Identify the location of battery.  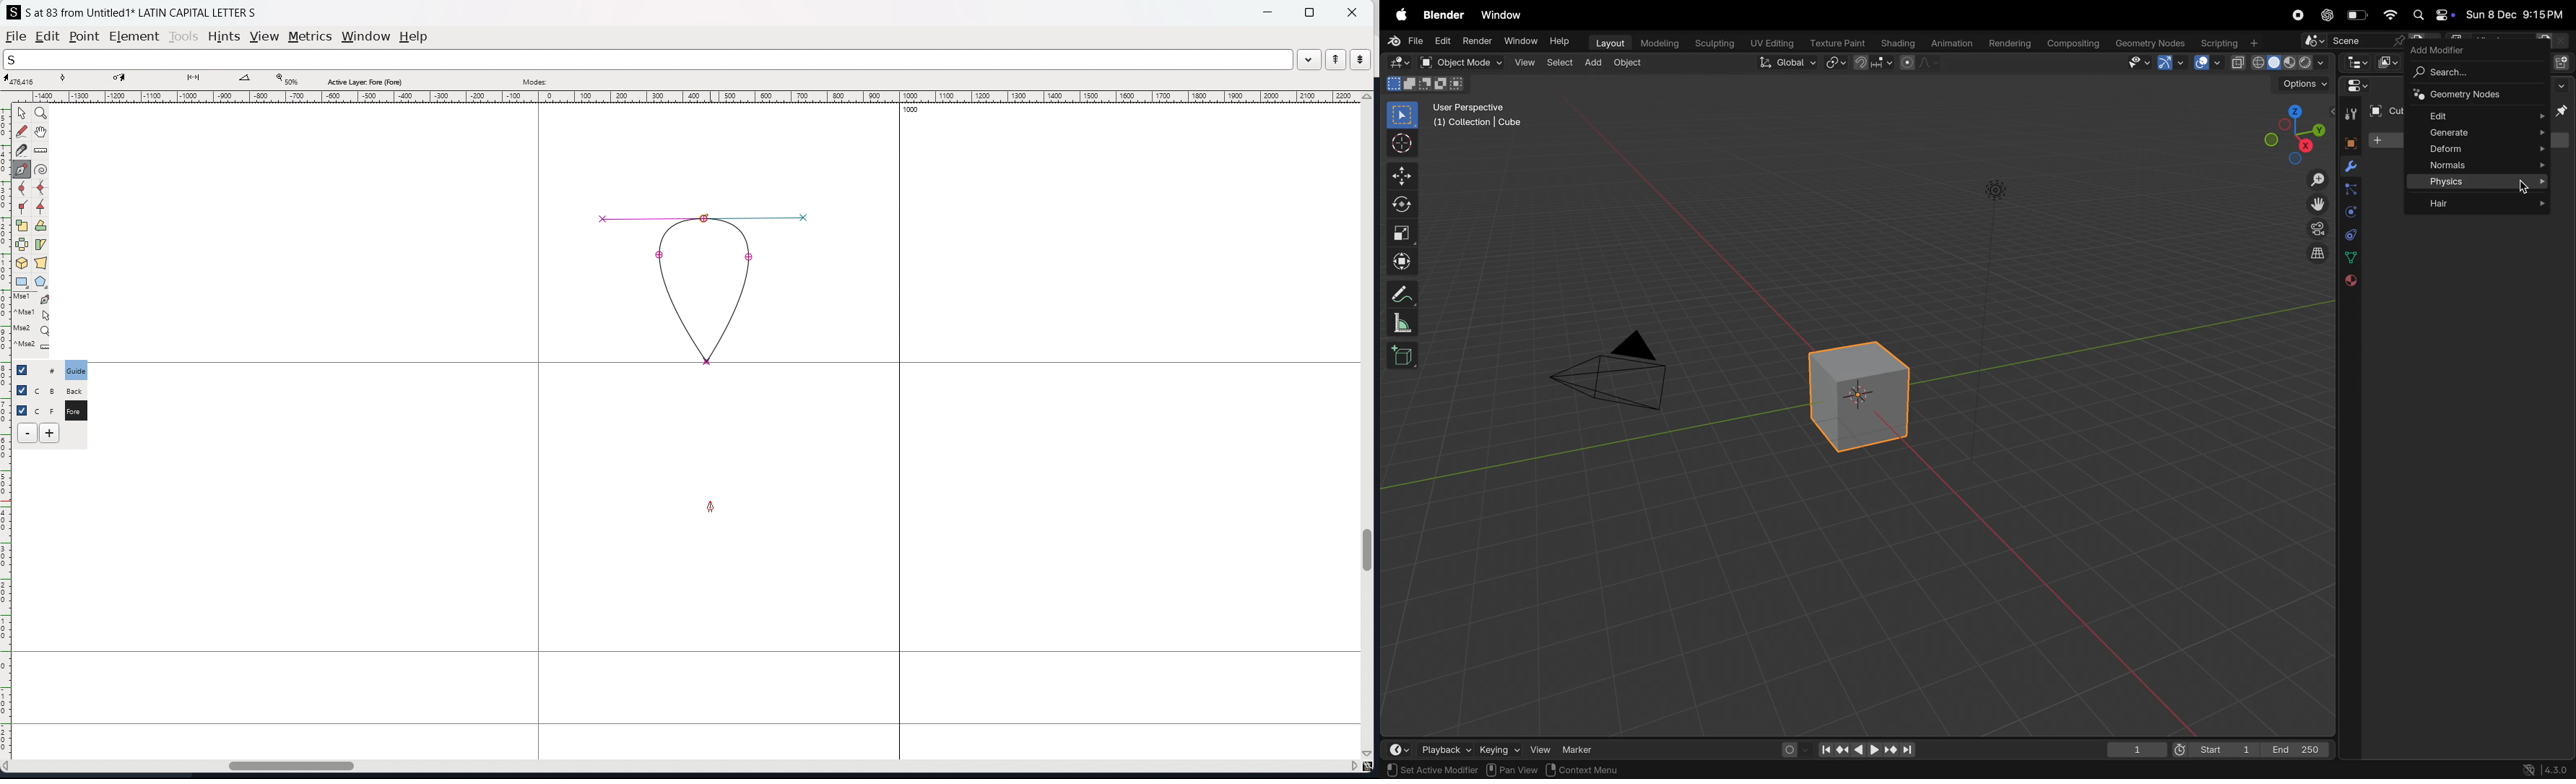
(2358, 17).